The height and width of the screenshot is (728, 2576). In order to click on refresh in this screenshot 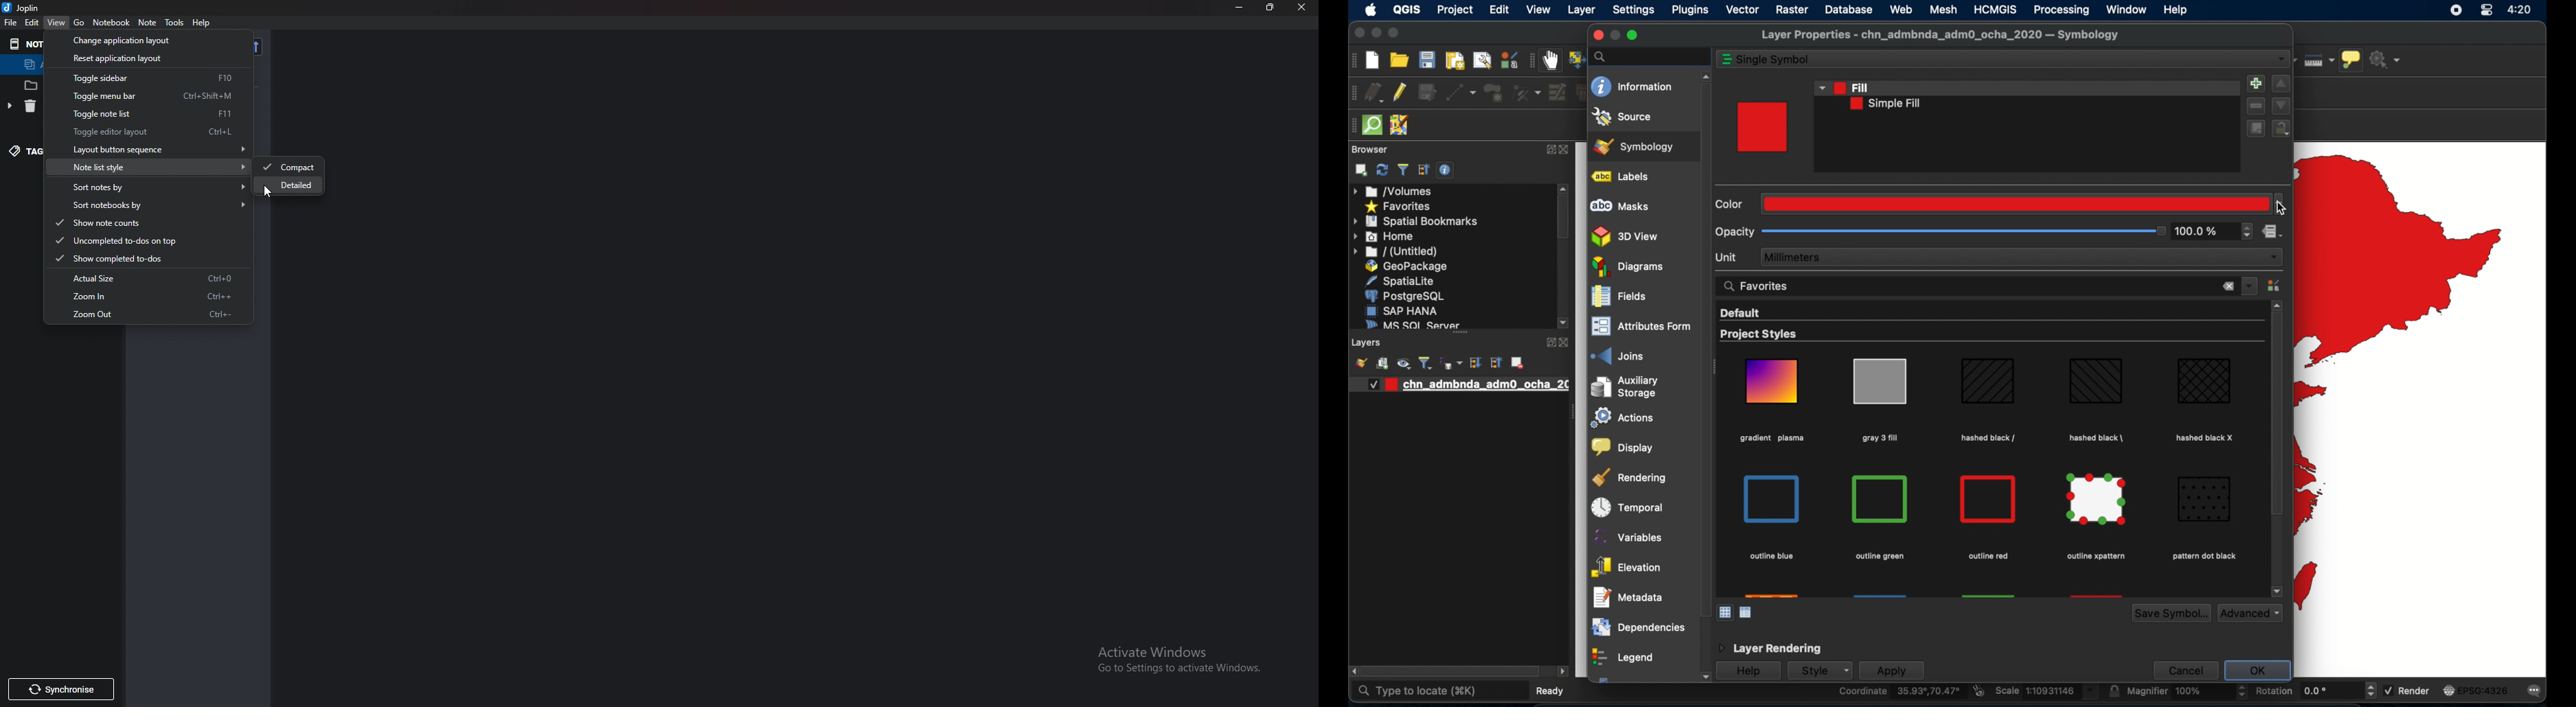, I will do `click(1382, 170)`.